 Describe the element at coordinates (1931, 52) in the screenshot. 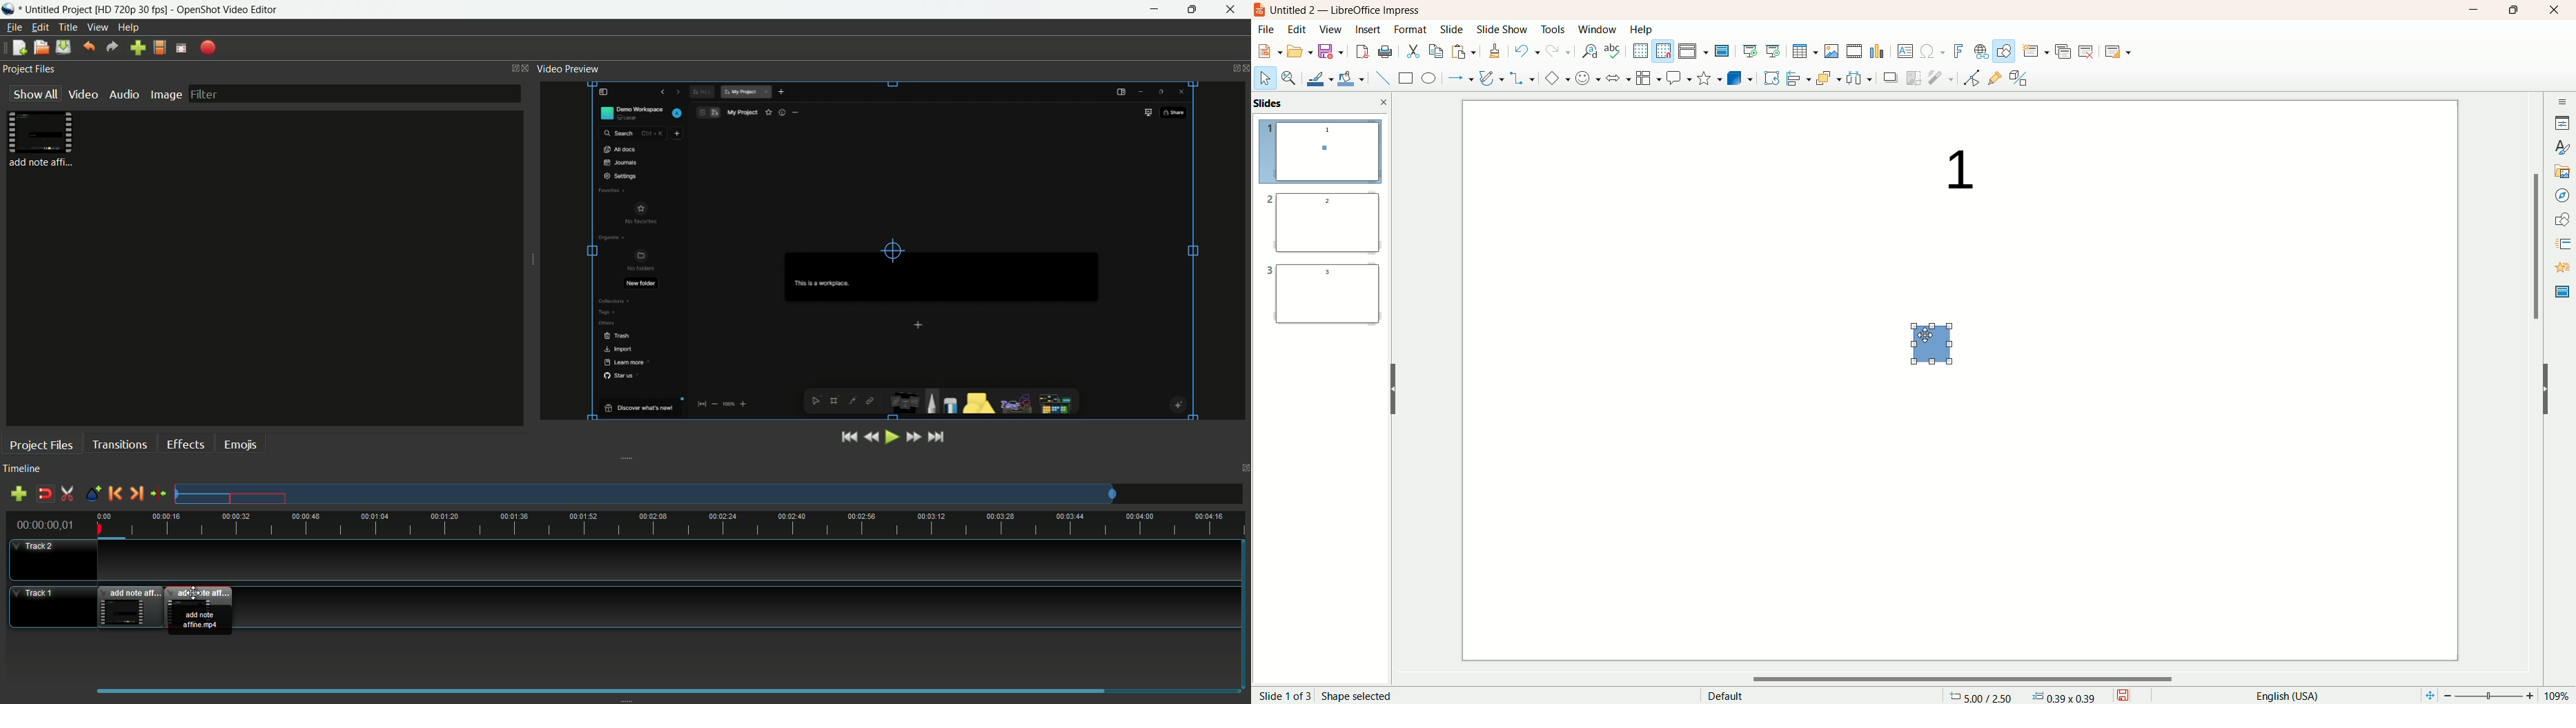

I see `special character` at that location.